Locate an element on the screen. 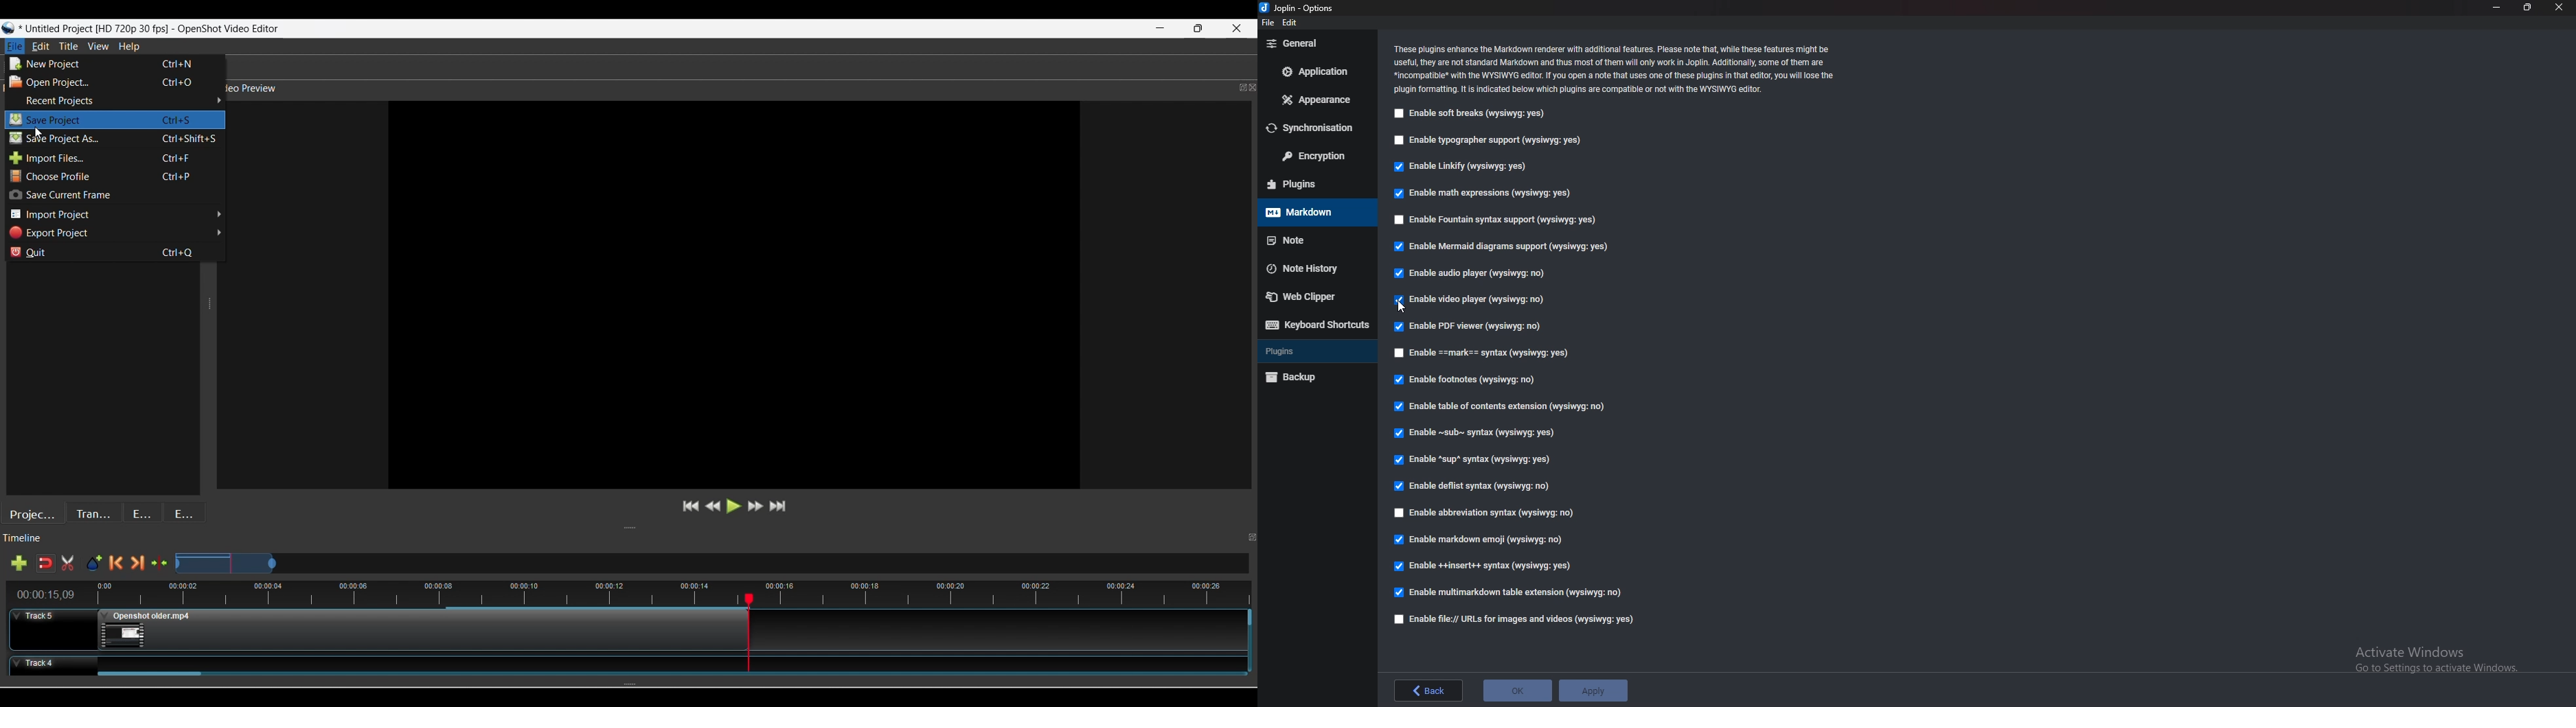 The image size is (2576, 728). enable insert syntax (wysiqyg:yes) is located at coordinates (1485, 567).